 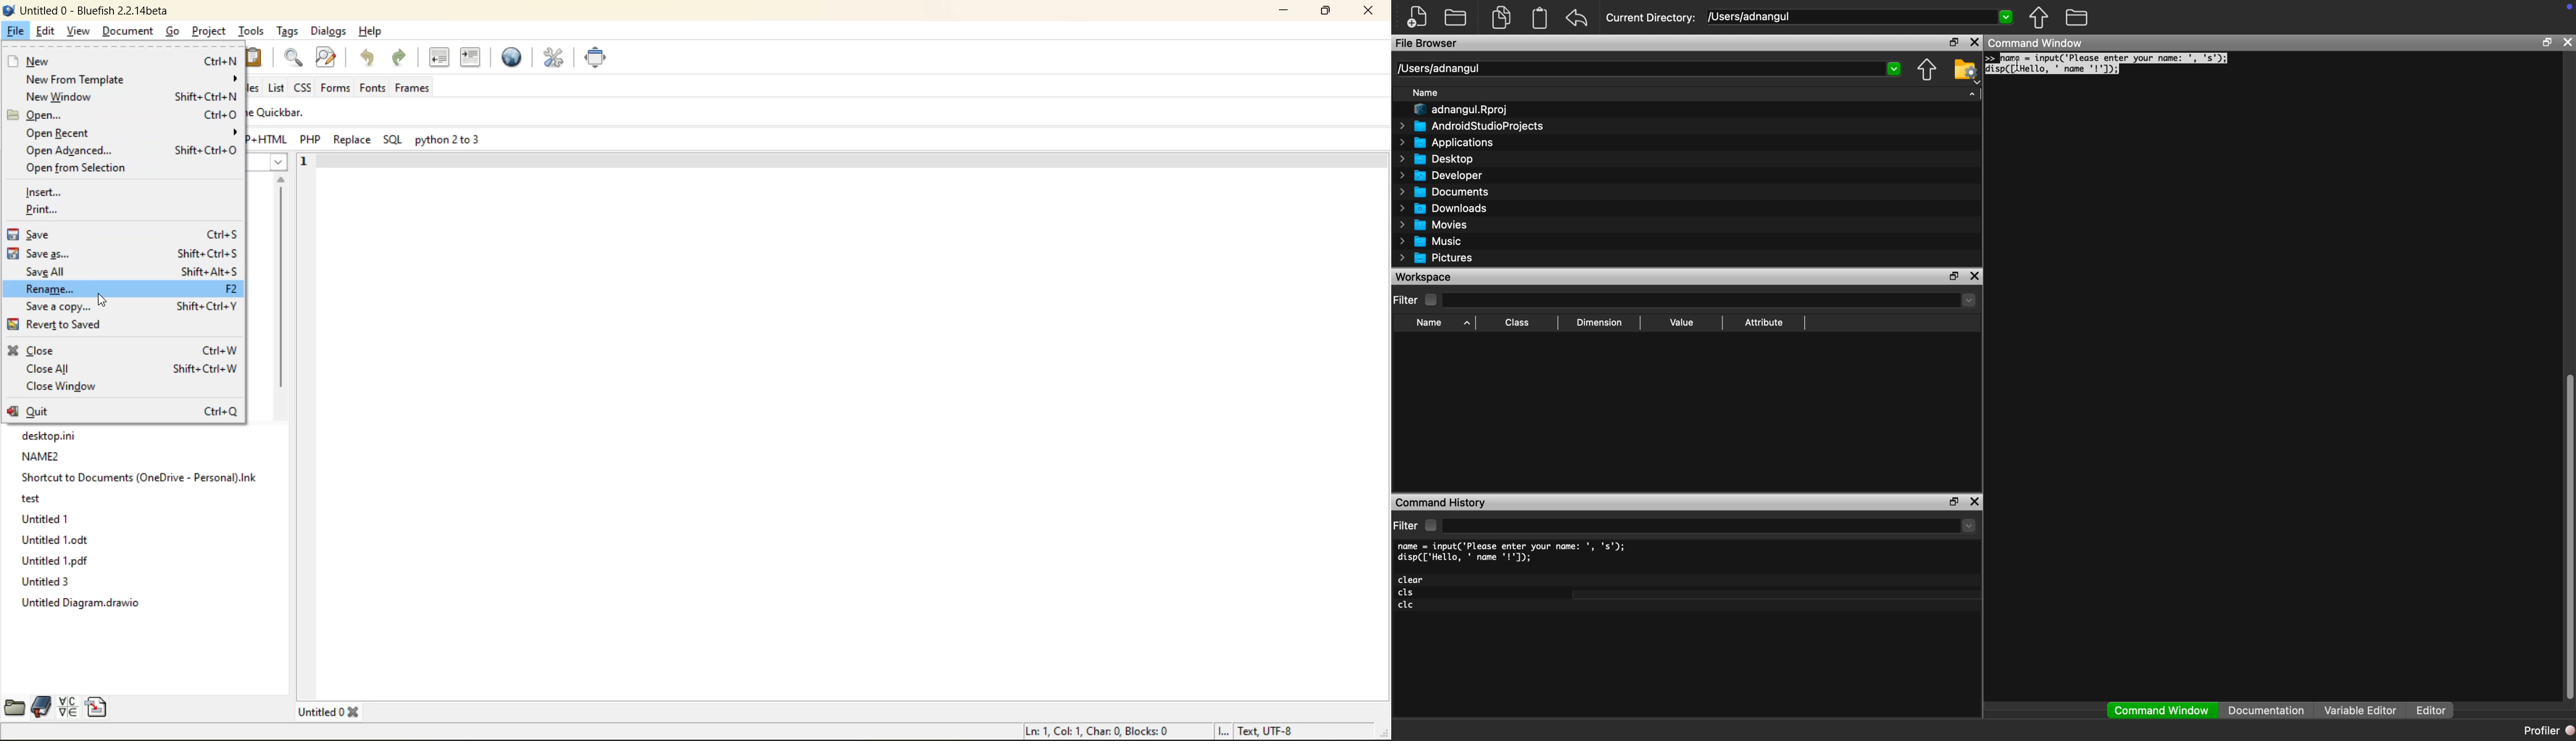 I want to click on Documents, so click(x=1447, y=191).